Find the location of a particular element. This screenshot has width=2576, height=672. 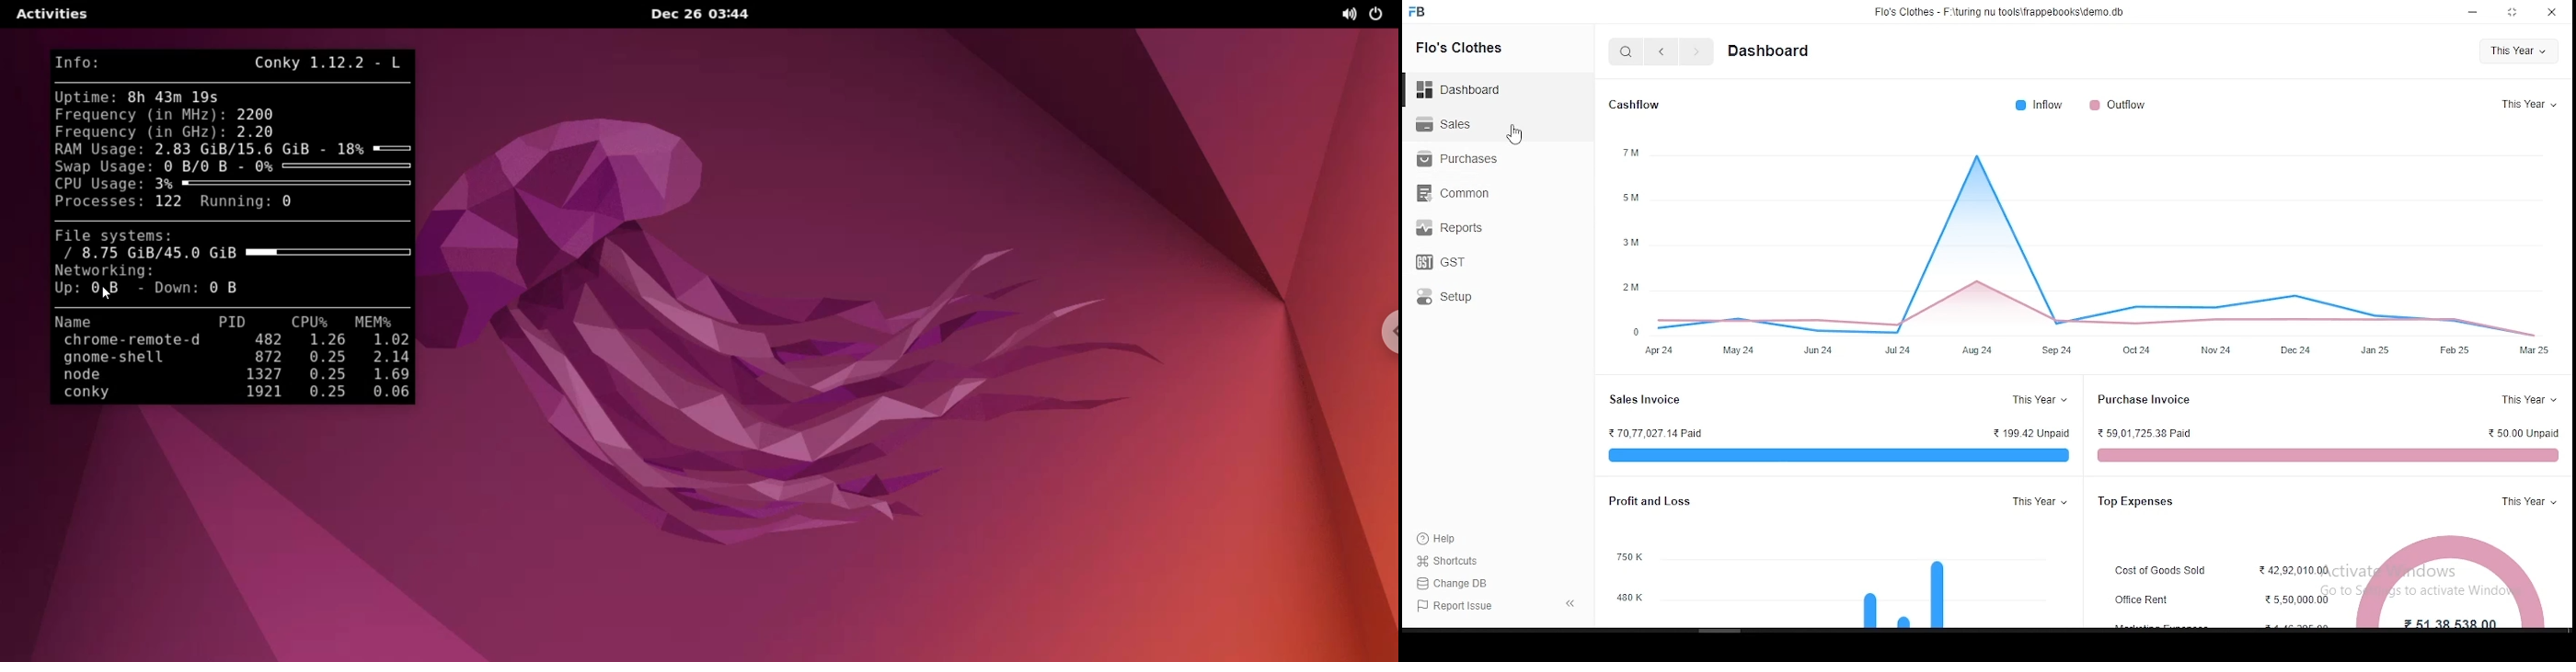

shortouts is located at coordinates (1448, 561).